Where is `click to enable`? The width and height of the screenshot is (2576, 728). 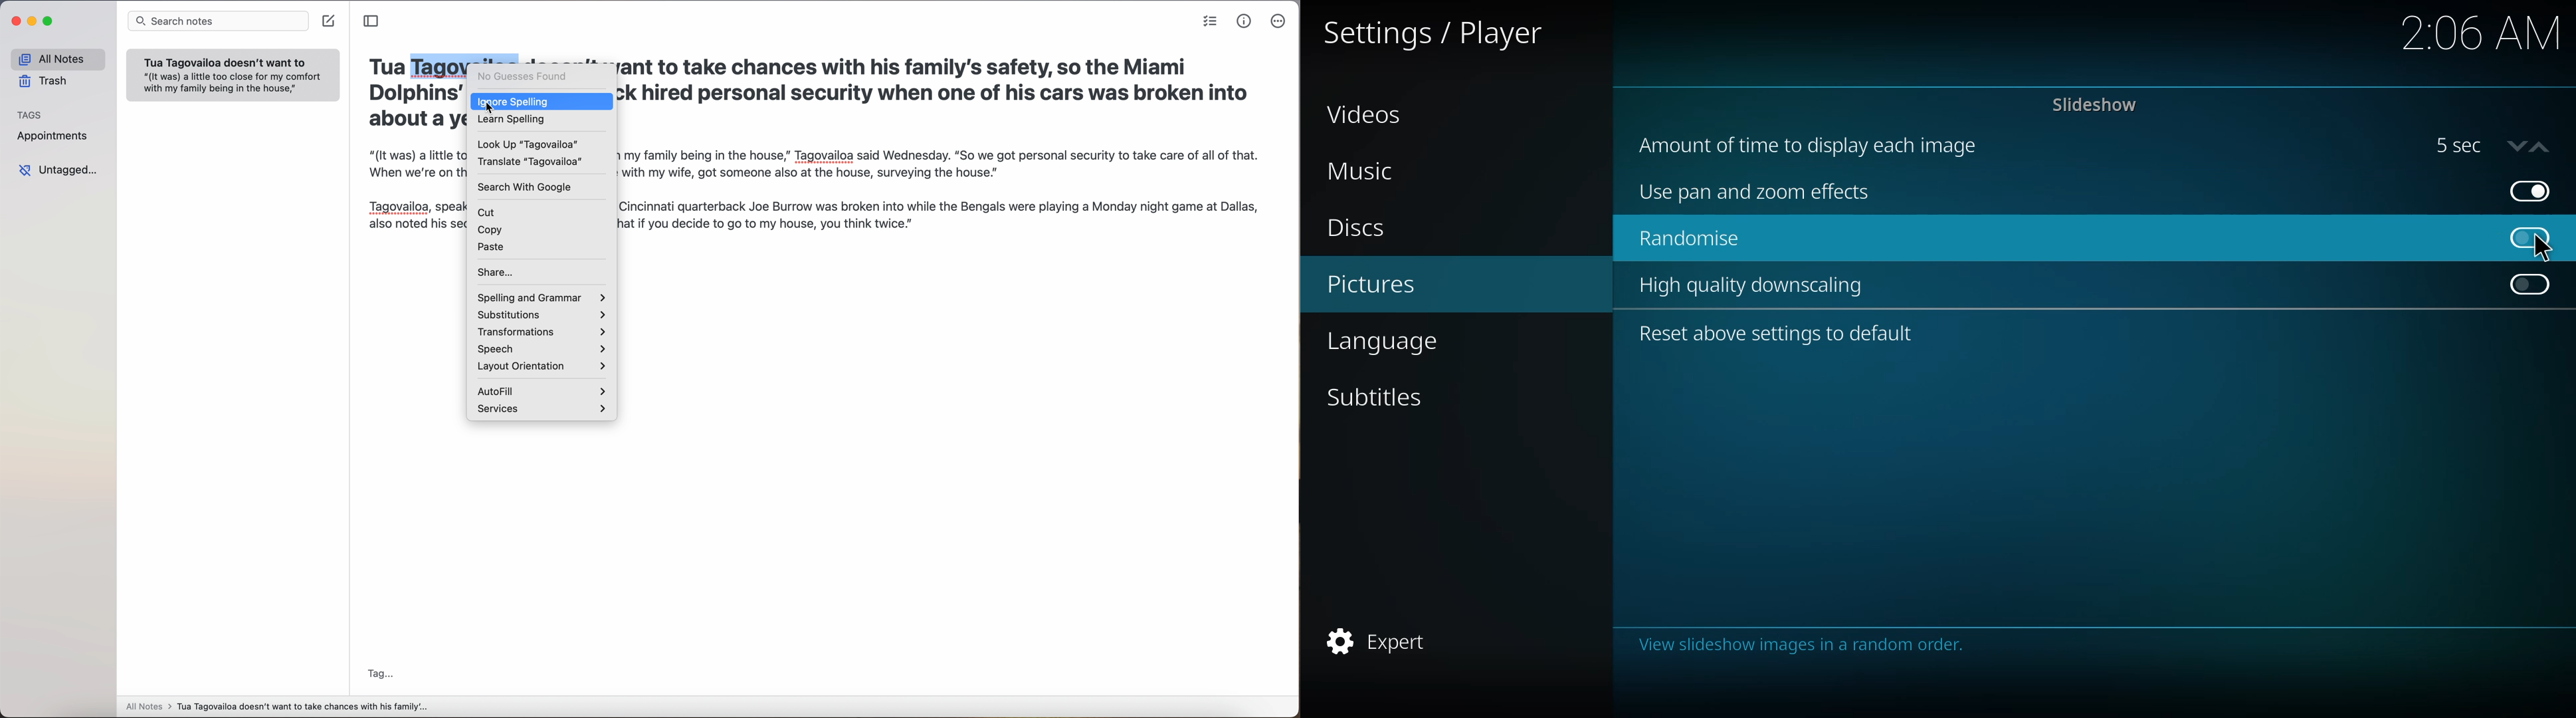 click to enable is located at coordinates (2531, 239).